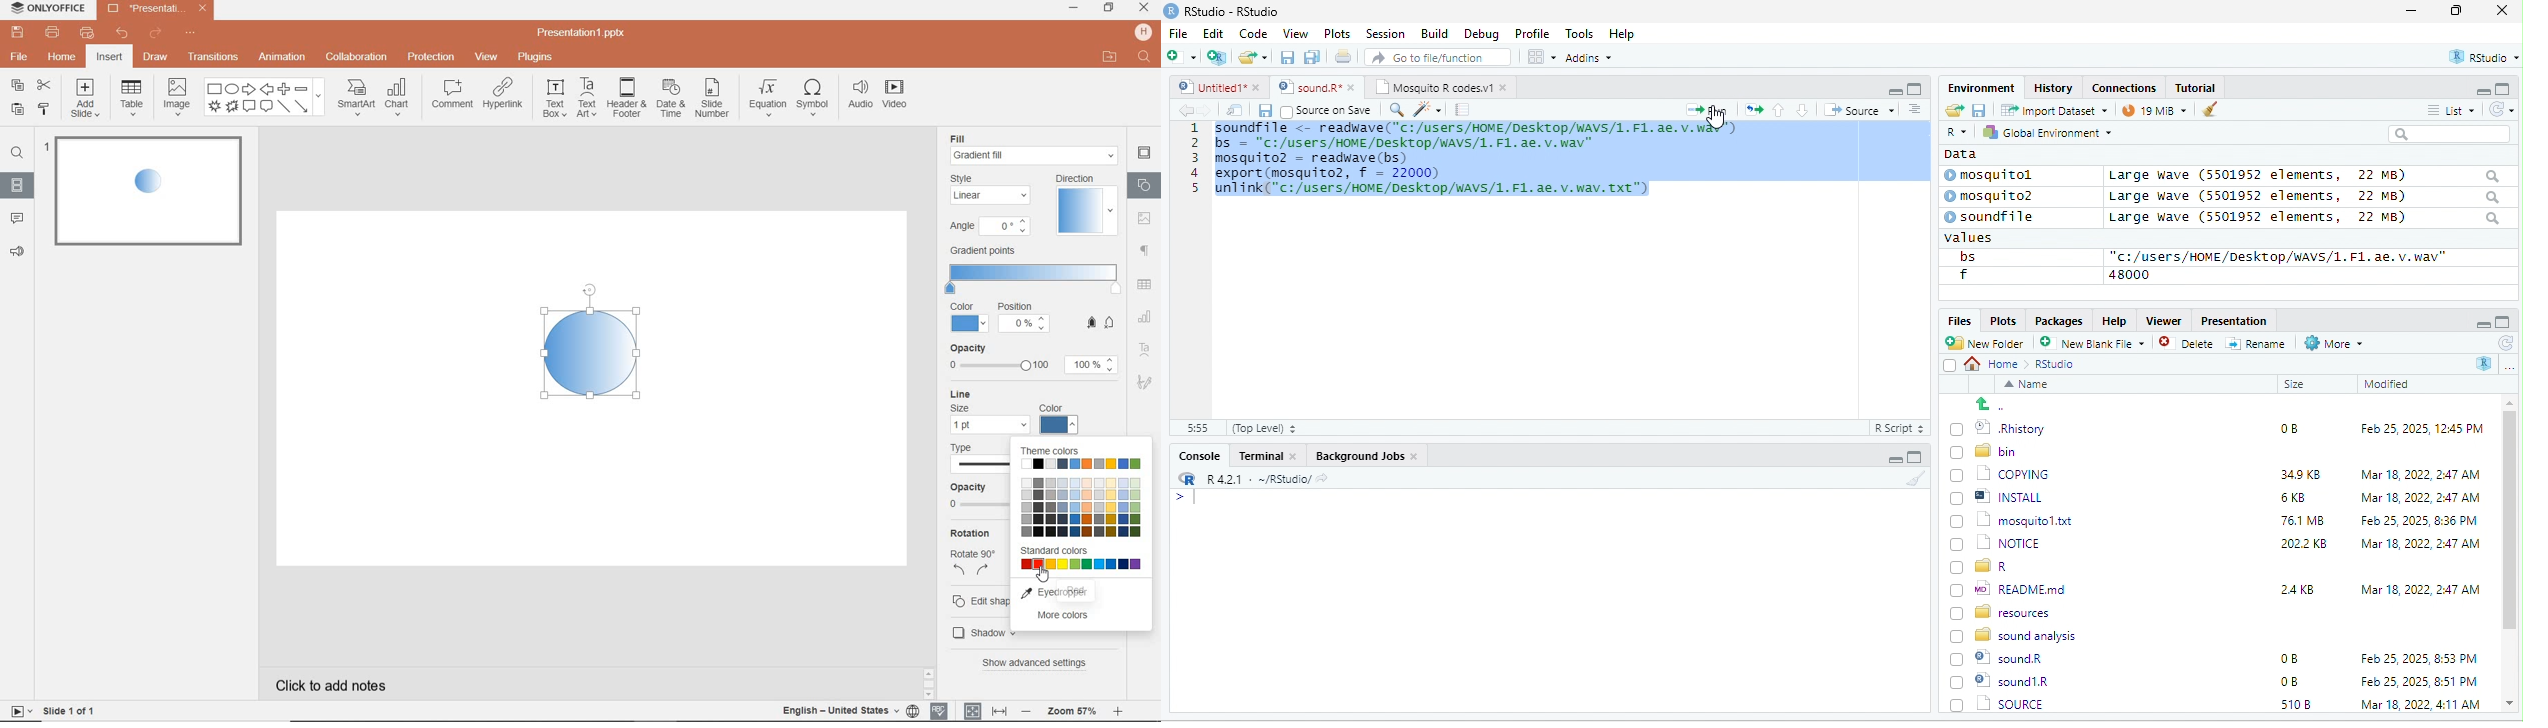  I want to click on © Untitied1* », so click(1215, 87).